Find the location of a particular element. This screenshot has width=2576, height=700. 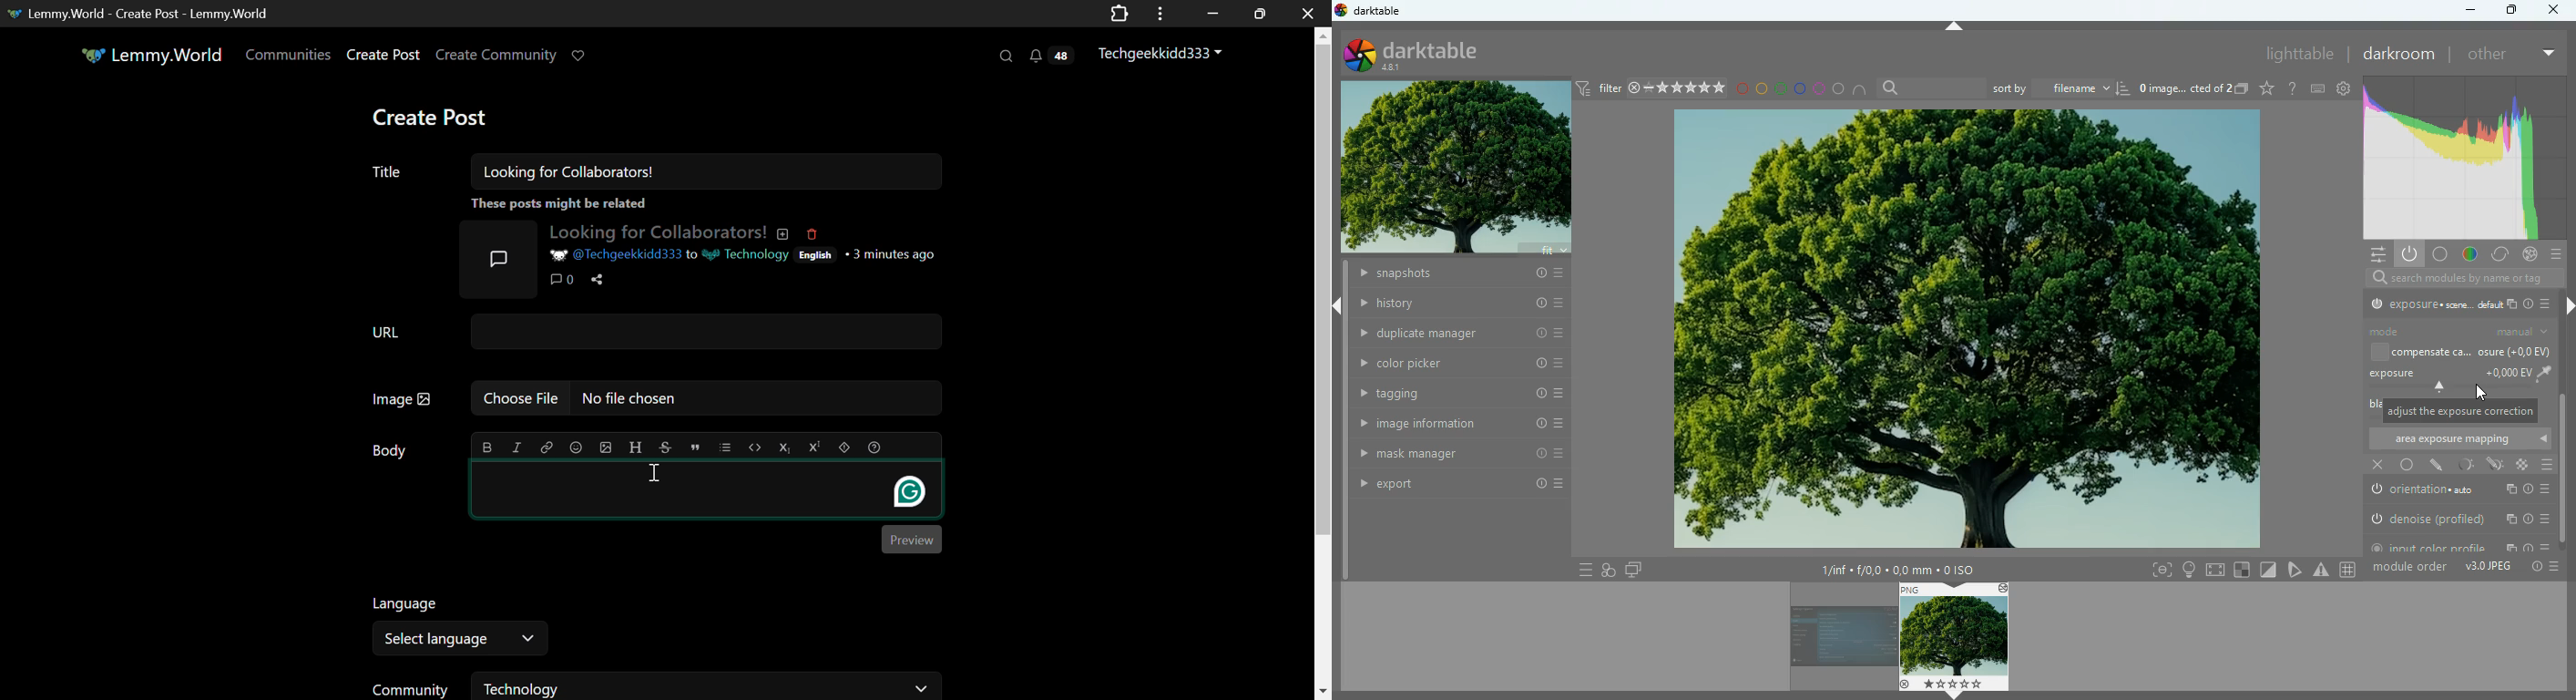

Donate to Lemmy is located at coordinates (580, 56).